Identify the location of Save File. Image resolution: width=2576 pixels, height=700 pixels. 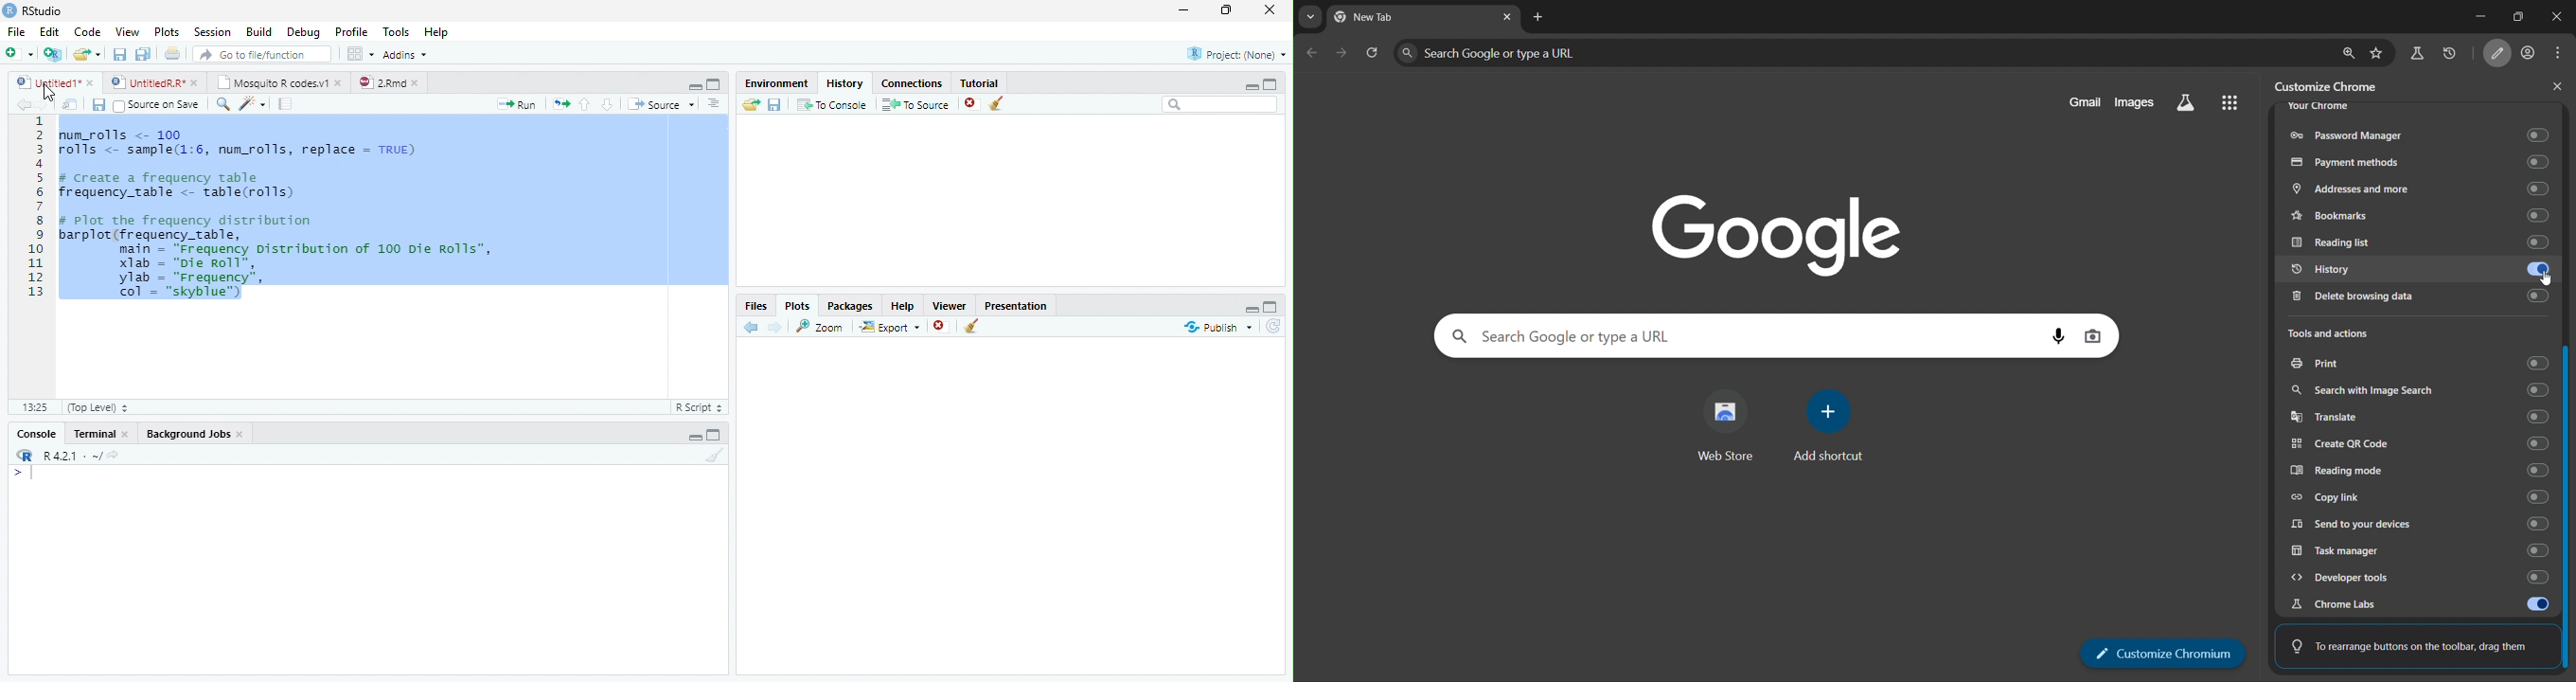
(775, 104).